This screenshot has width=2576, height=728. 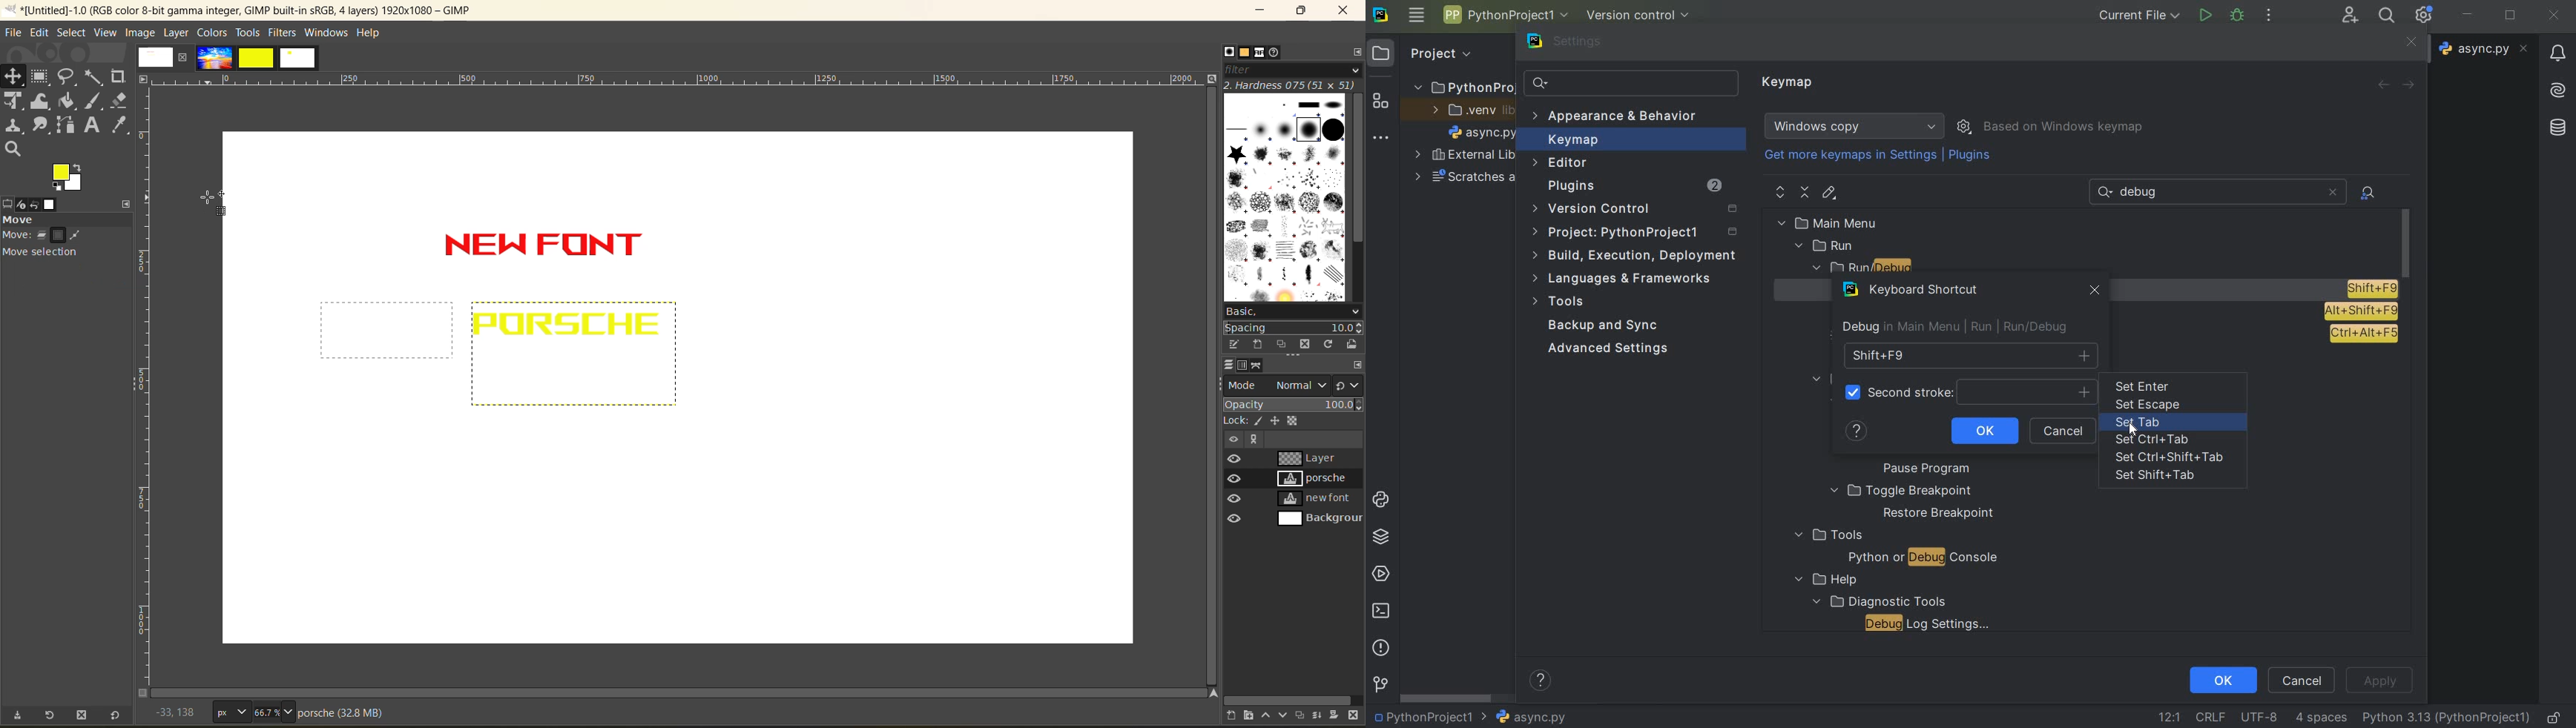 What do you see at coordinates (1250, 344) in the screenshot?
I see `create a brush` at bounding box center [1250, 344].